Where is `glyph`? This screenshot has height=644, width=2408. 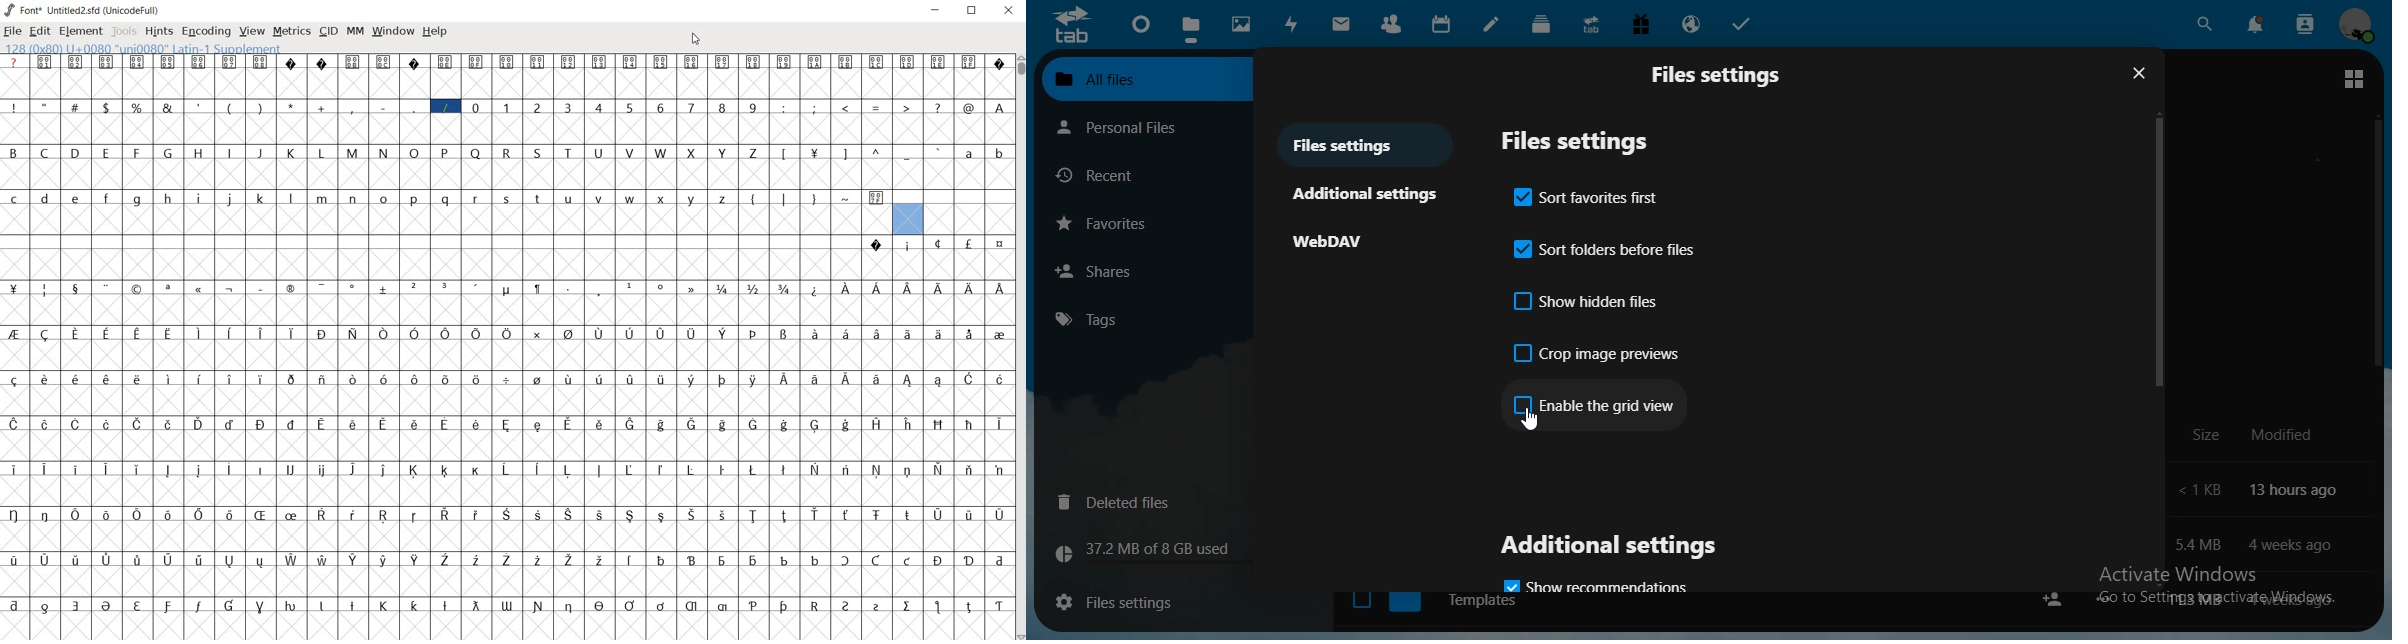
glyph is located at coordinates (908, 247).